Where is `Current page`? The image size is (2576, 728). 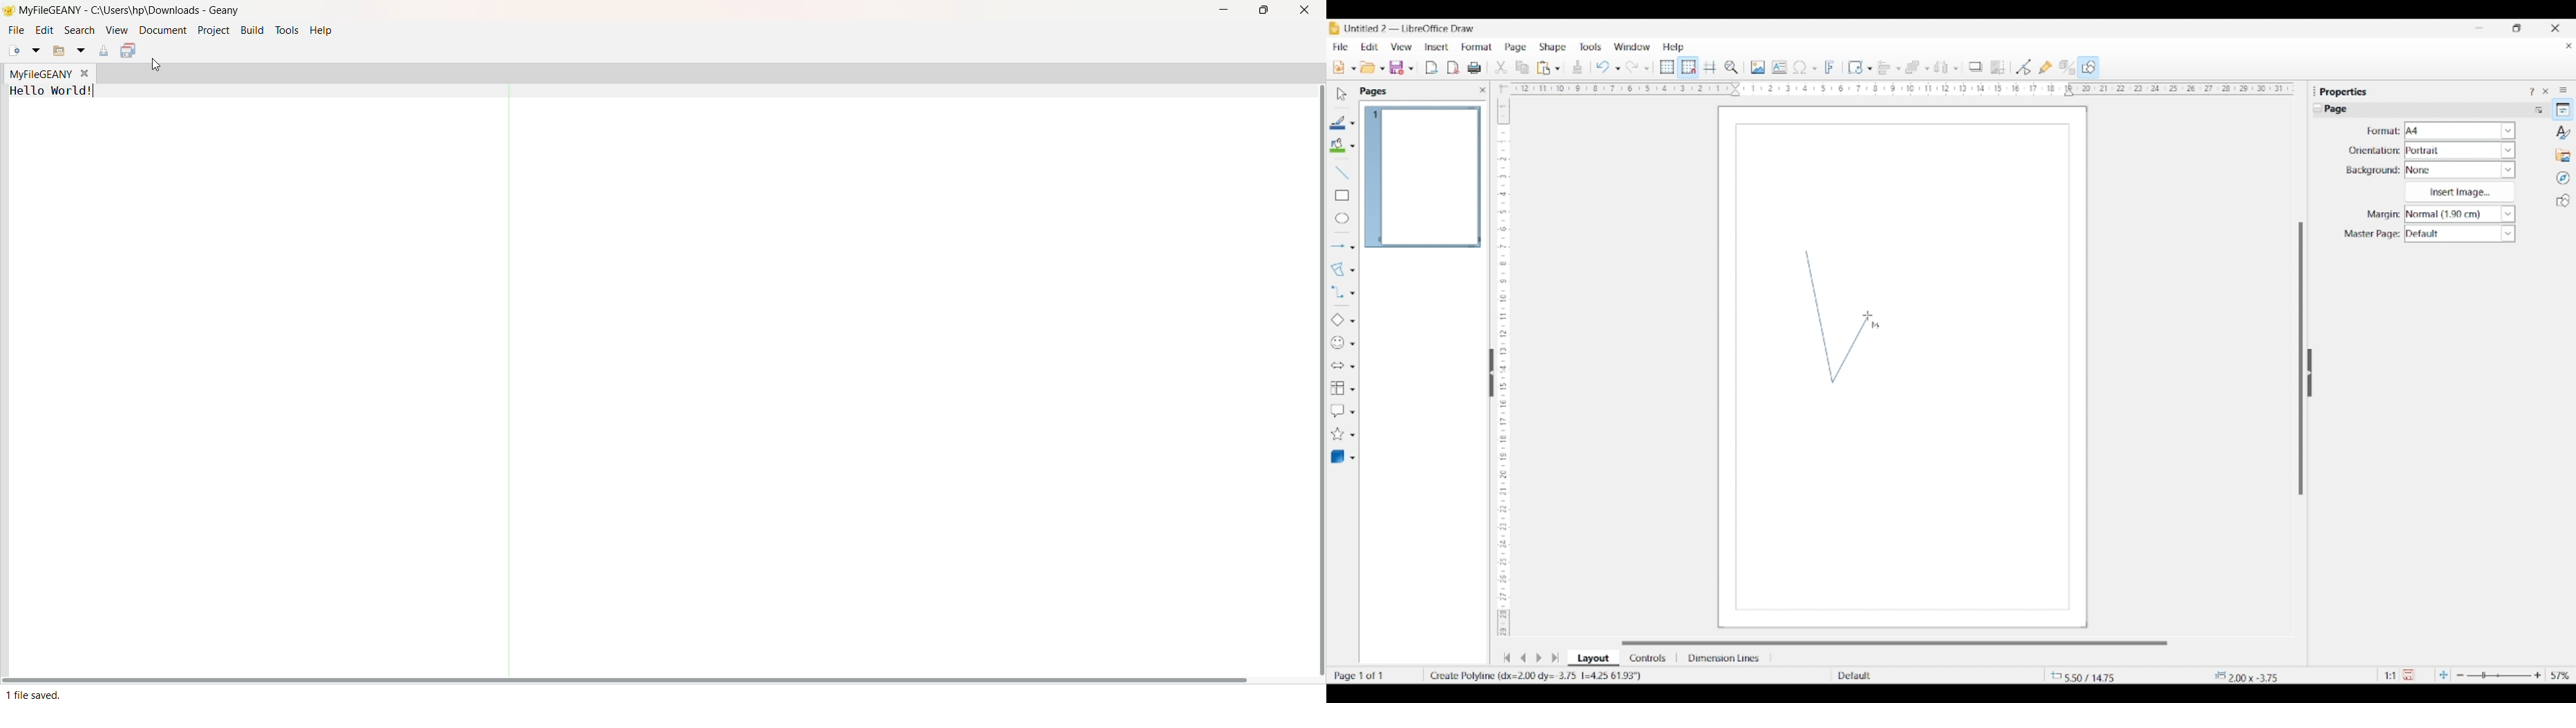 Current page is located at coordinates (1422, 177).